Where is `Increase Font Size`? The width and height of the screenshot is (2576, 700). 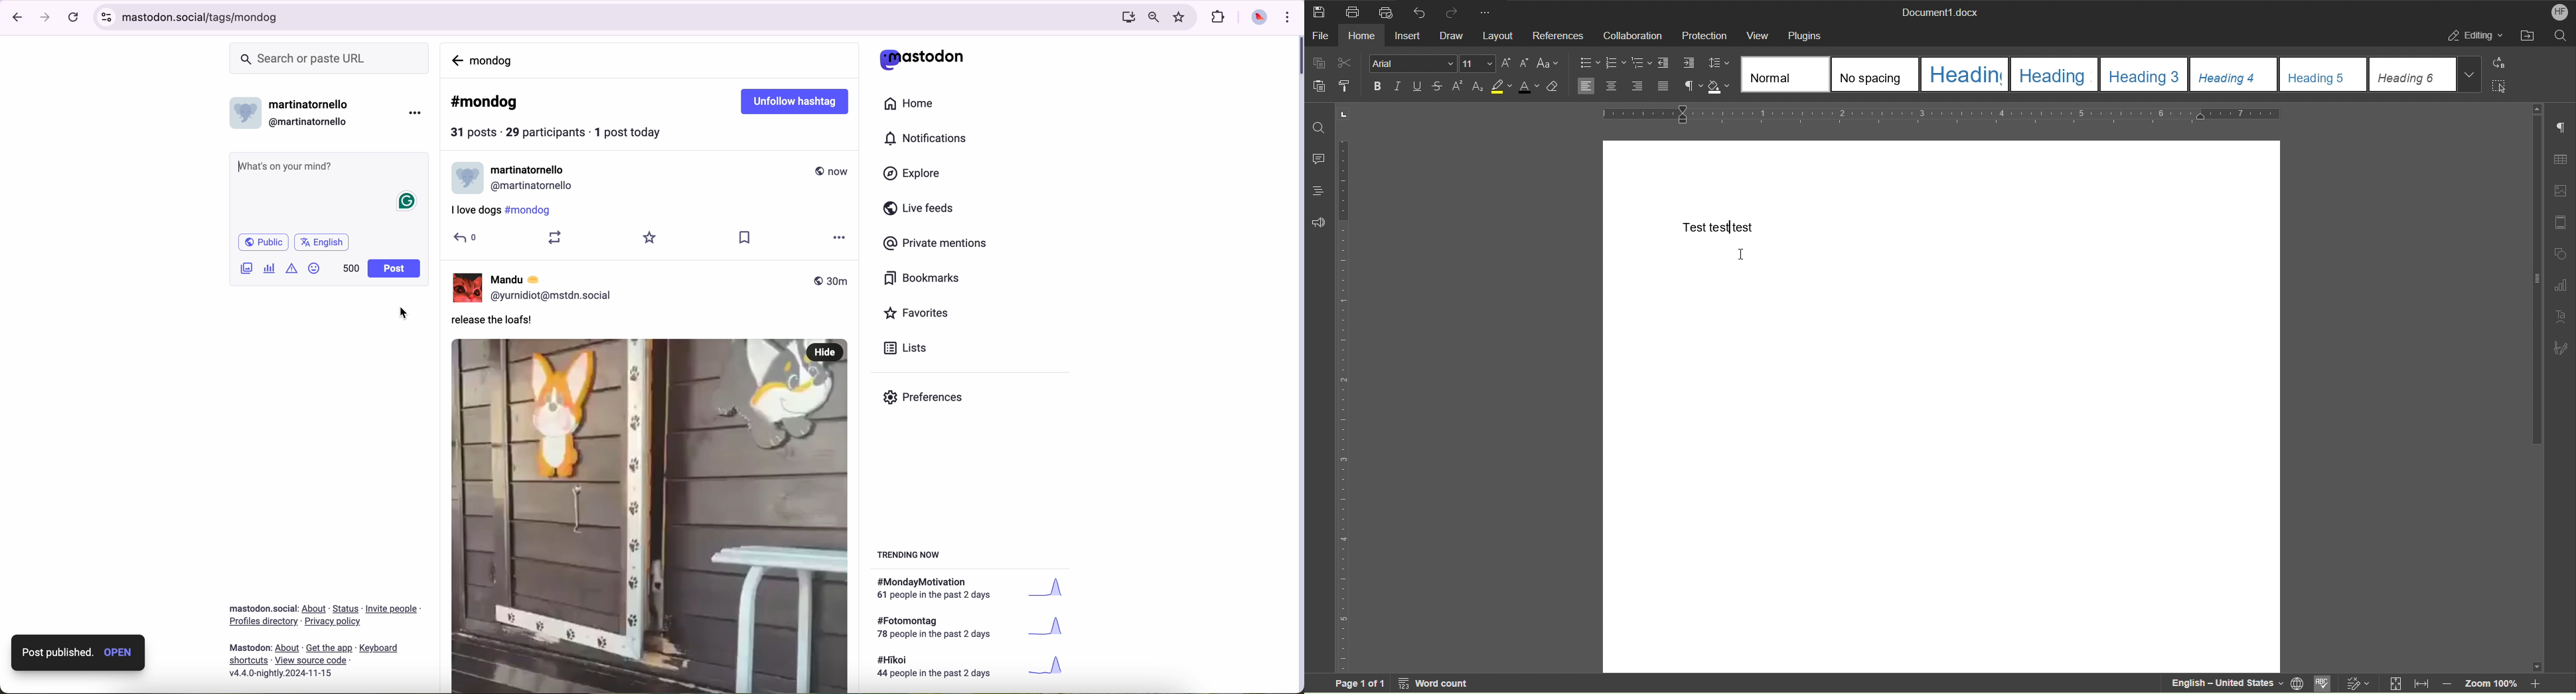 Increase Font Size is located at coordinates (1507, 64).